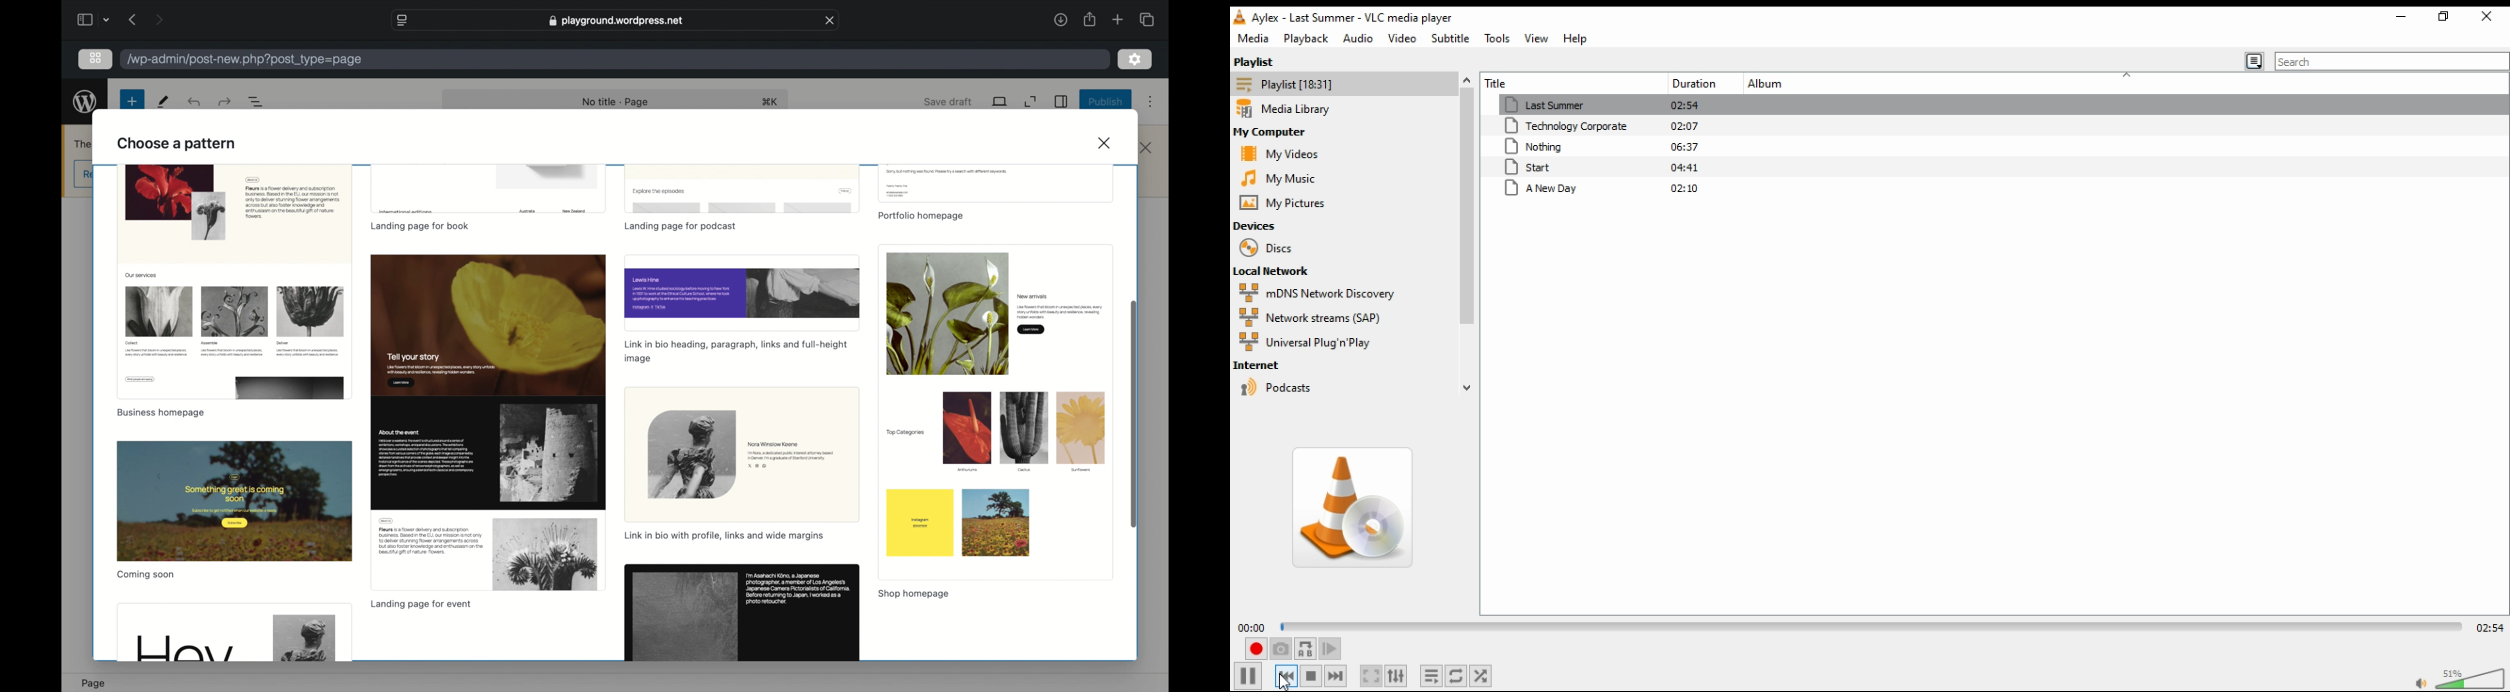 This screenshot has height=700, width=2520. Describe the element at coordinates (160, 19) in the screenshot. I see `next page` at that location.